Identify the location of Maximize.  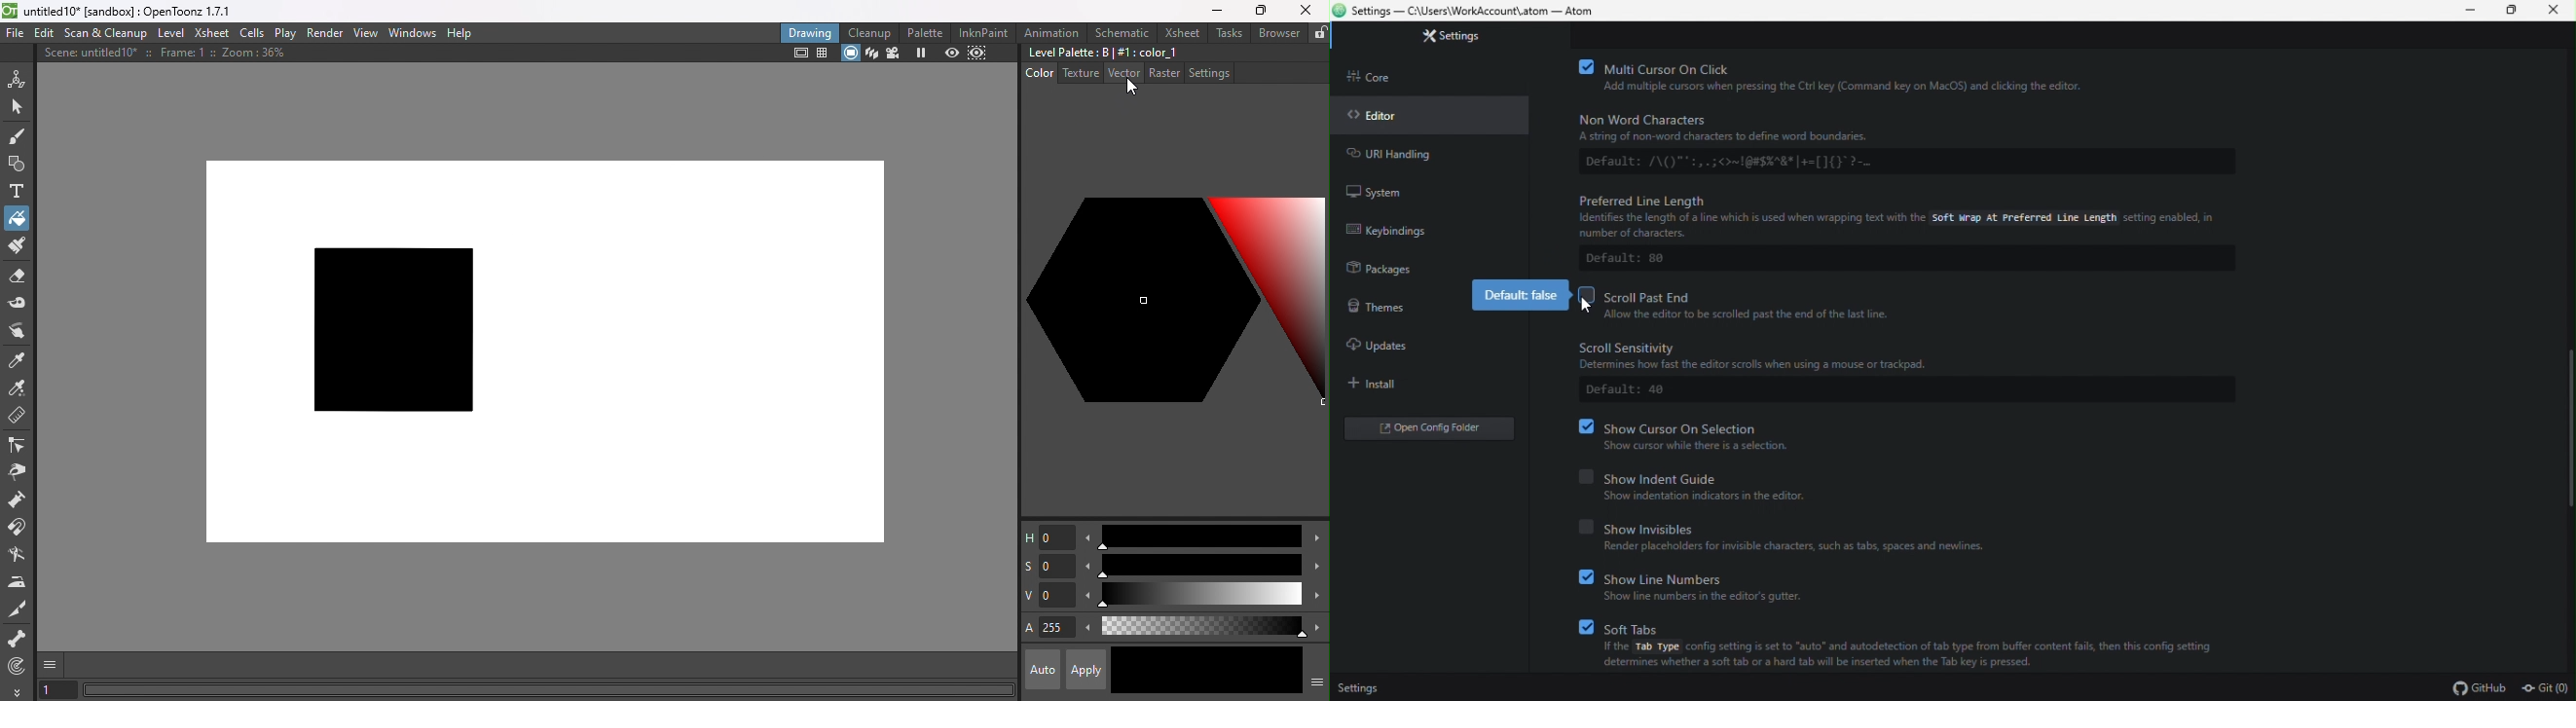
(1258, 12).